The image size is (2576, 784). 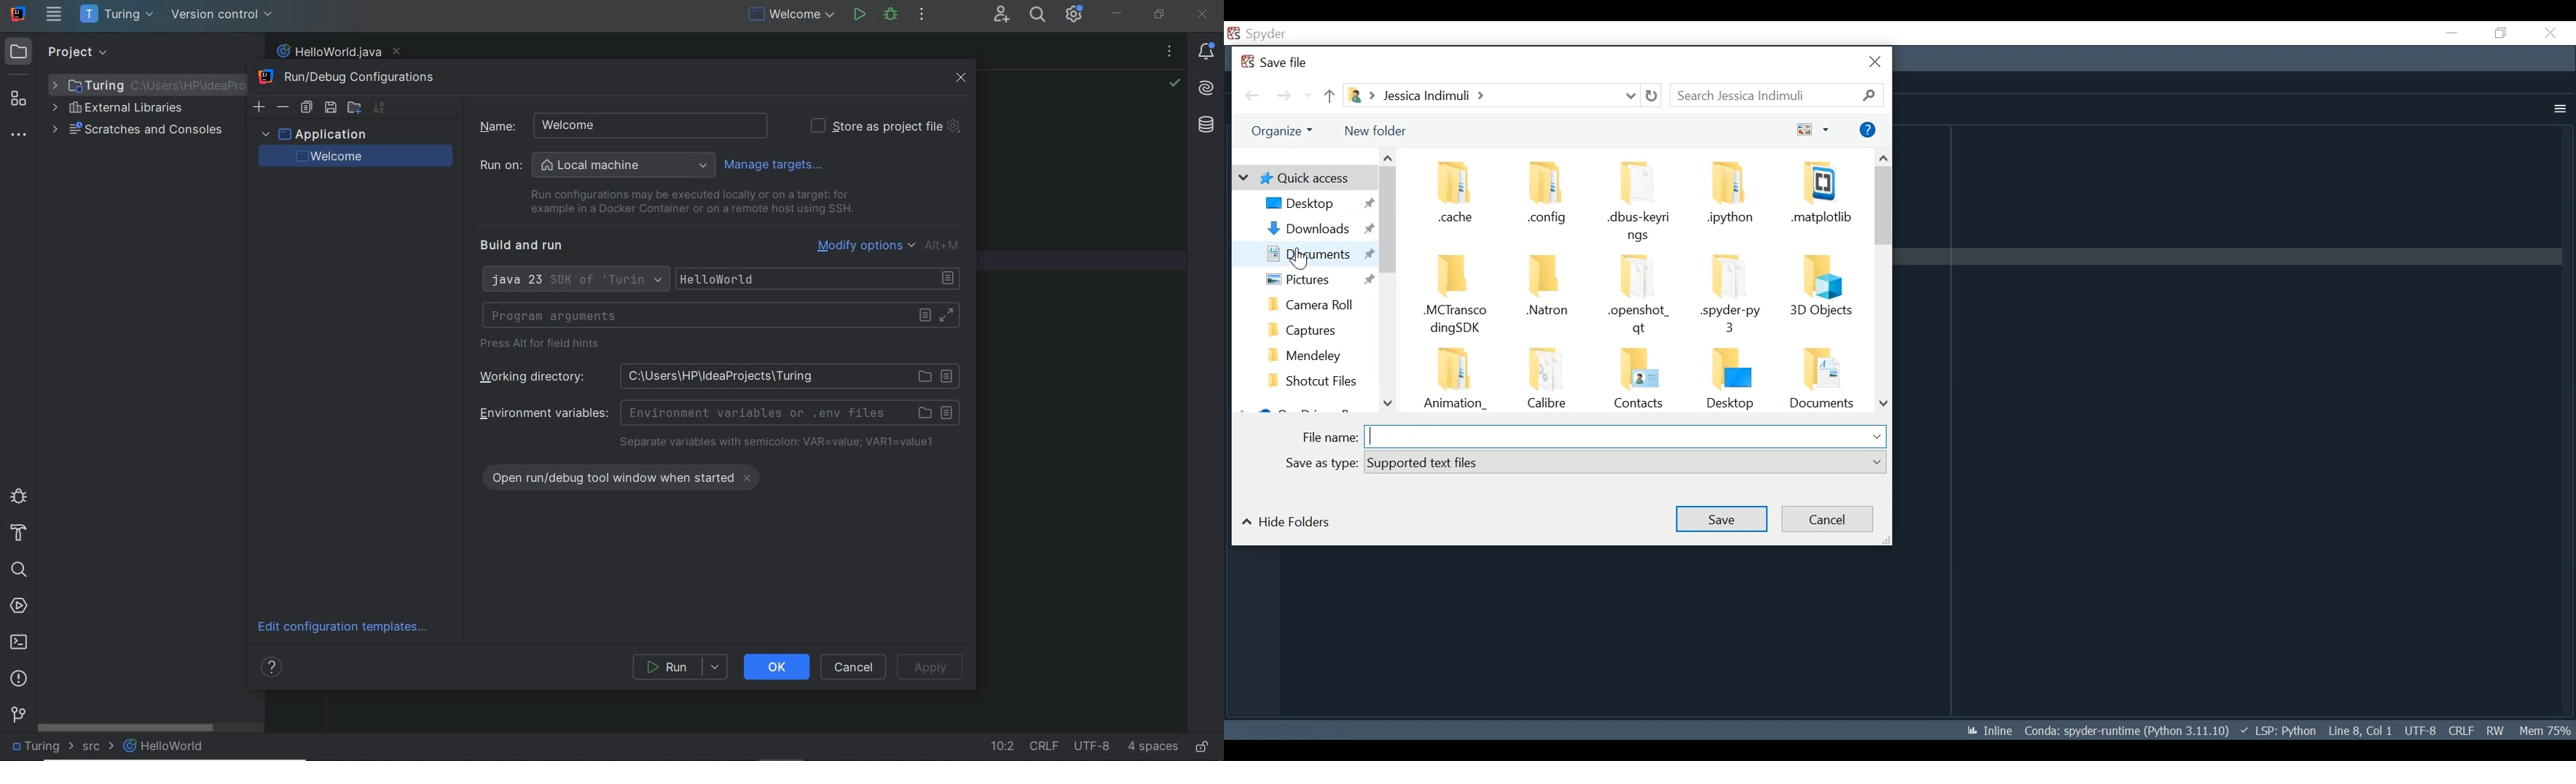 I want to click on search everywhere, so click(x=1038, y=16).